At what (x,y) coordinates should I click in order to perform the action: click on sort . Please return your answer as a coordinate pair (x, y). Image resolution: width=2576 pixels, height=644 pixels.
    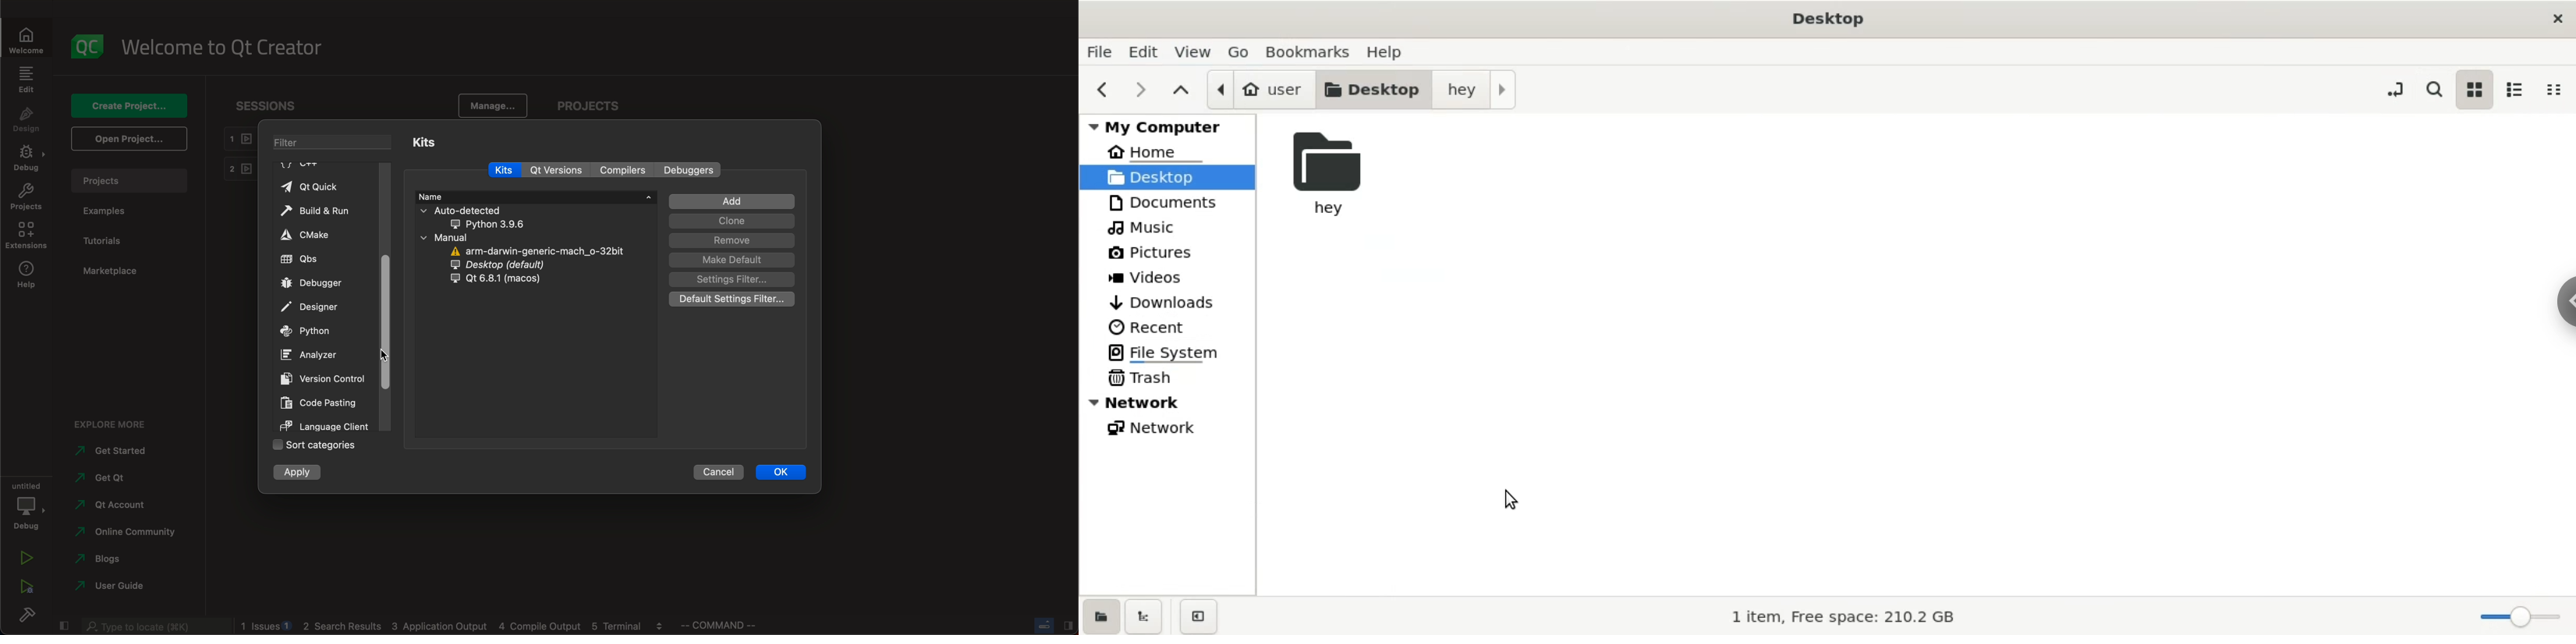
    Looking at the image, I should click on (316, 445).